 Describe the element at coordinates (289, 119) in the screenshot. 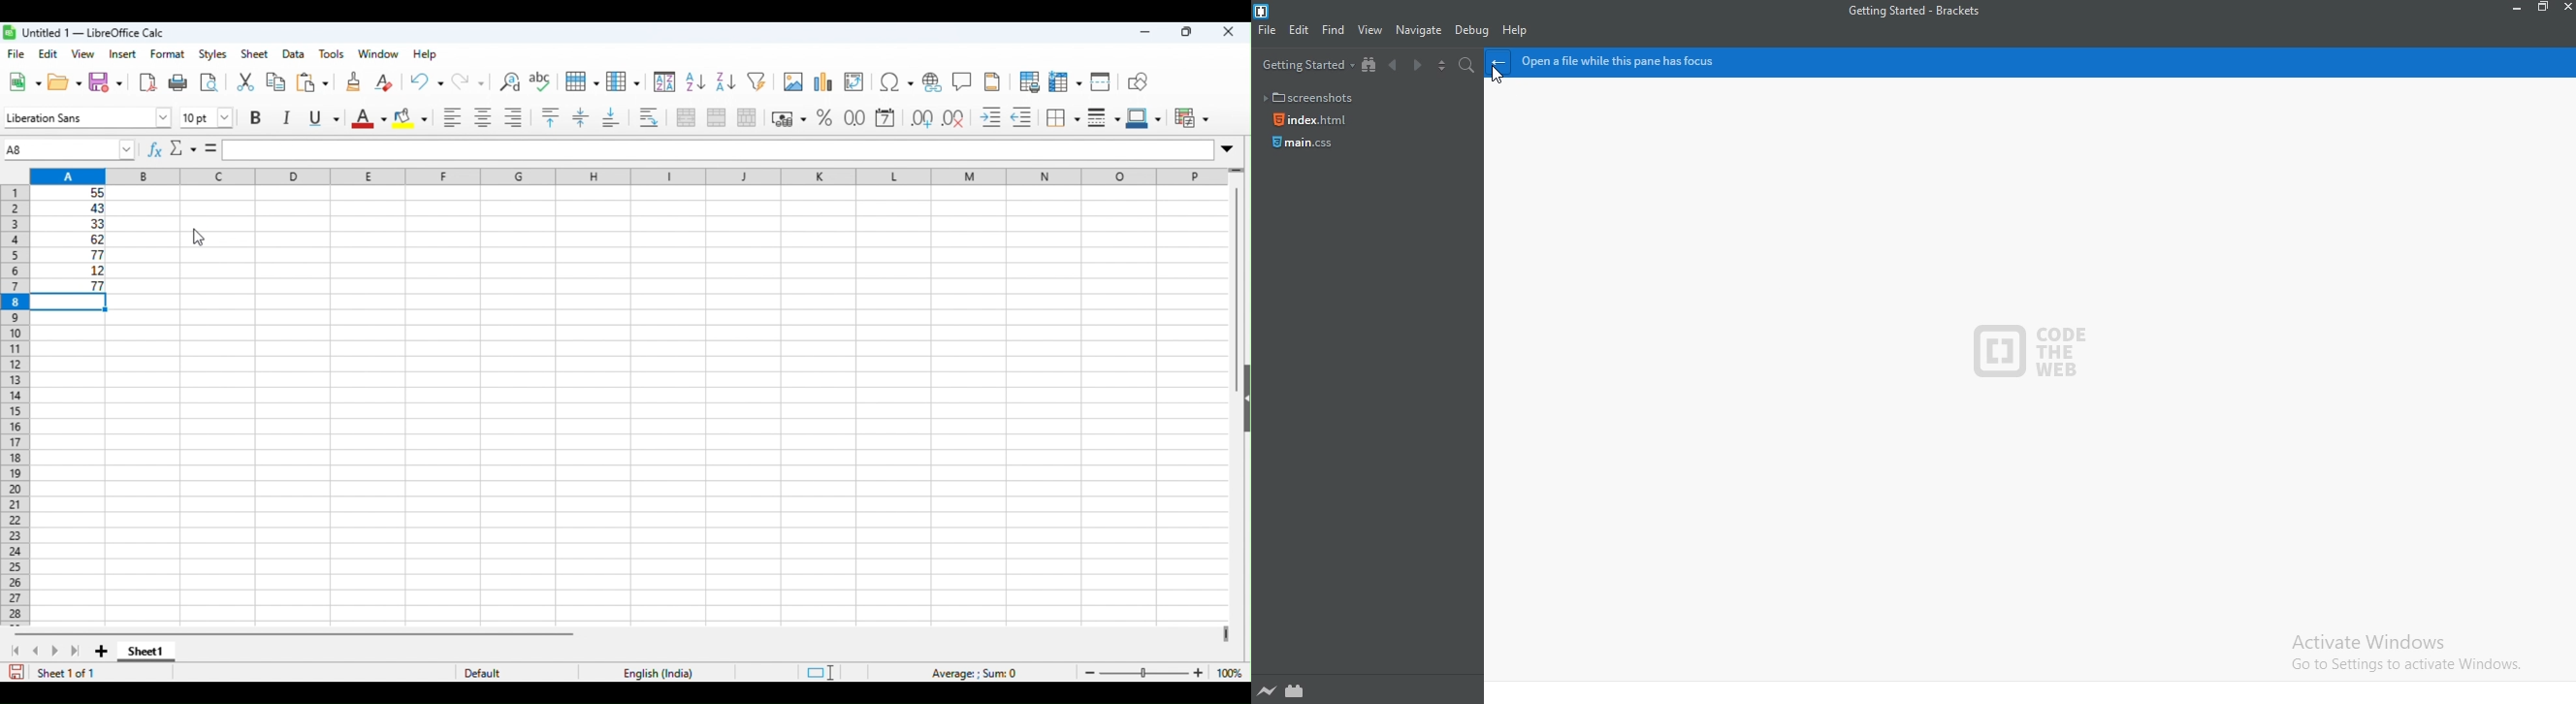

I see `italics` at that location.